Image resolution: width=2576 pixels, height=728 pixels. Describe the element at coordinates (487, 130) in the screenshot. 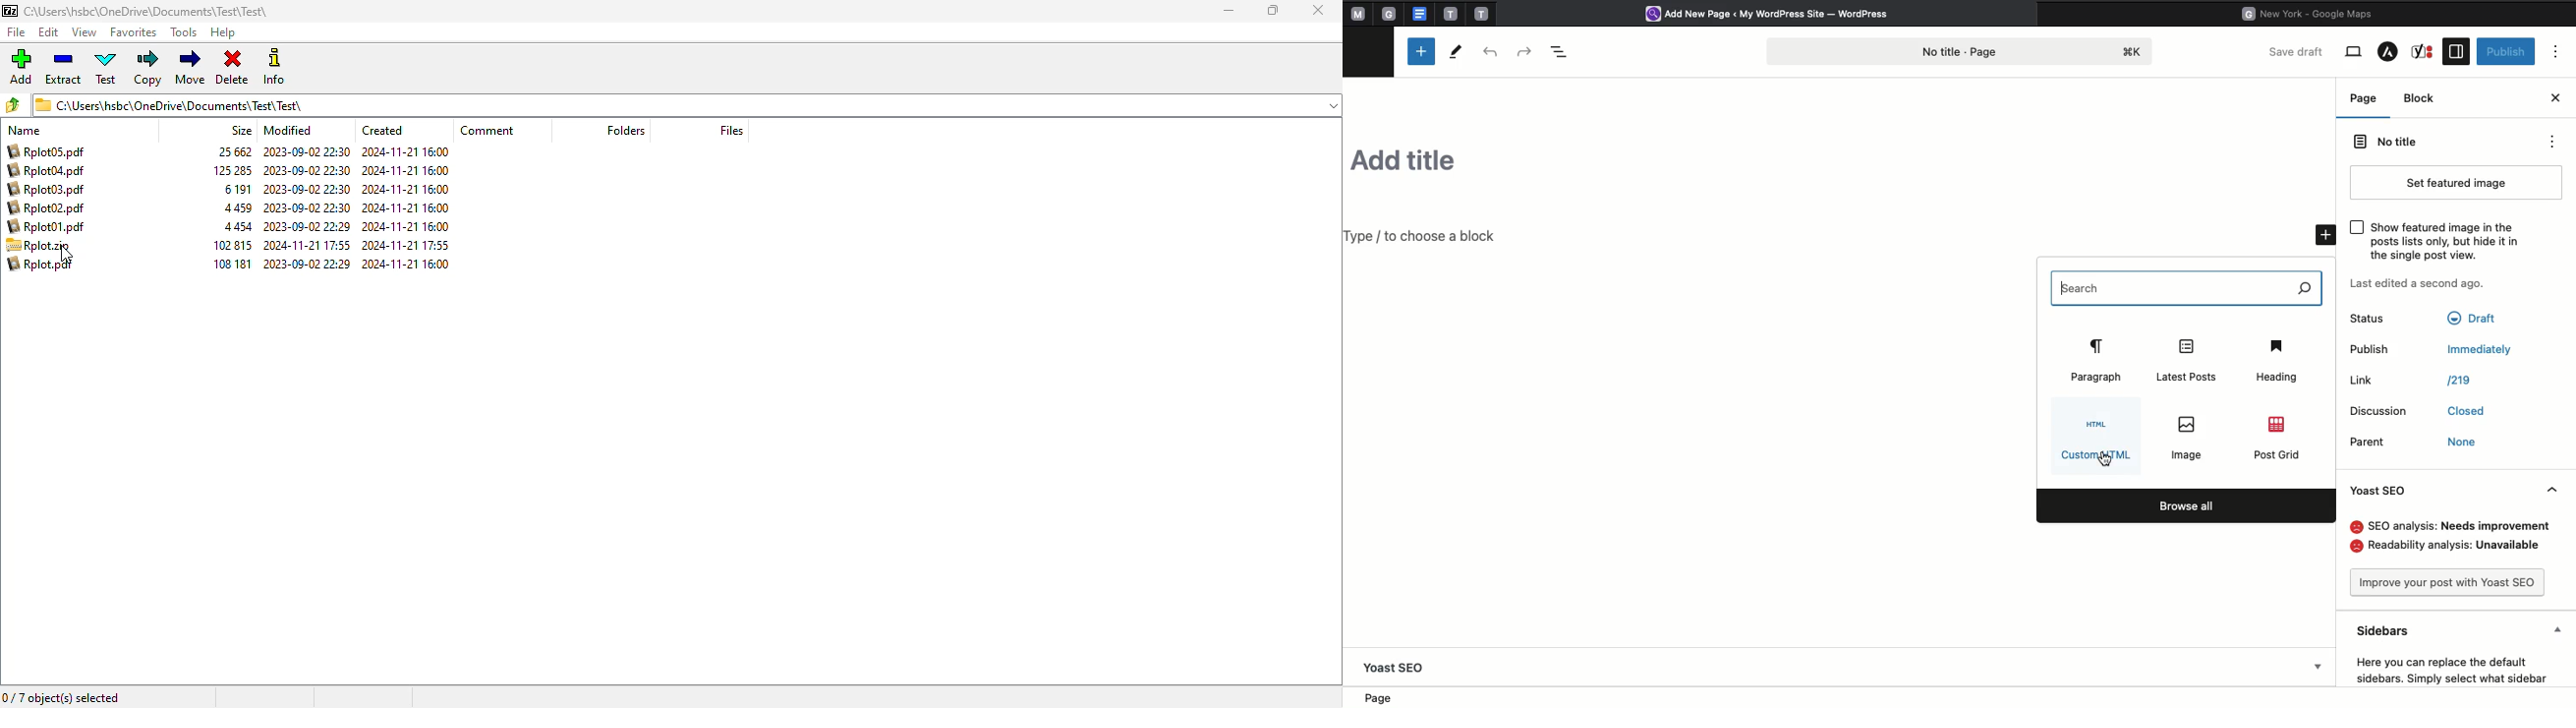

I see `comment` at that location.